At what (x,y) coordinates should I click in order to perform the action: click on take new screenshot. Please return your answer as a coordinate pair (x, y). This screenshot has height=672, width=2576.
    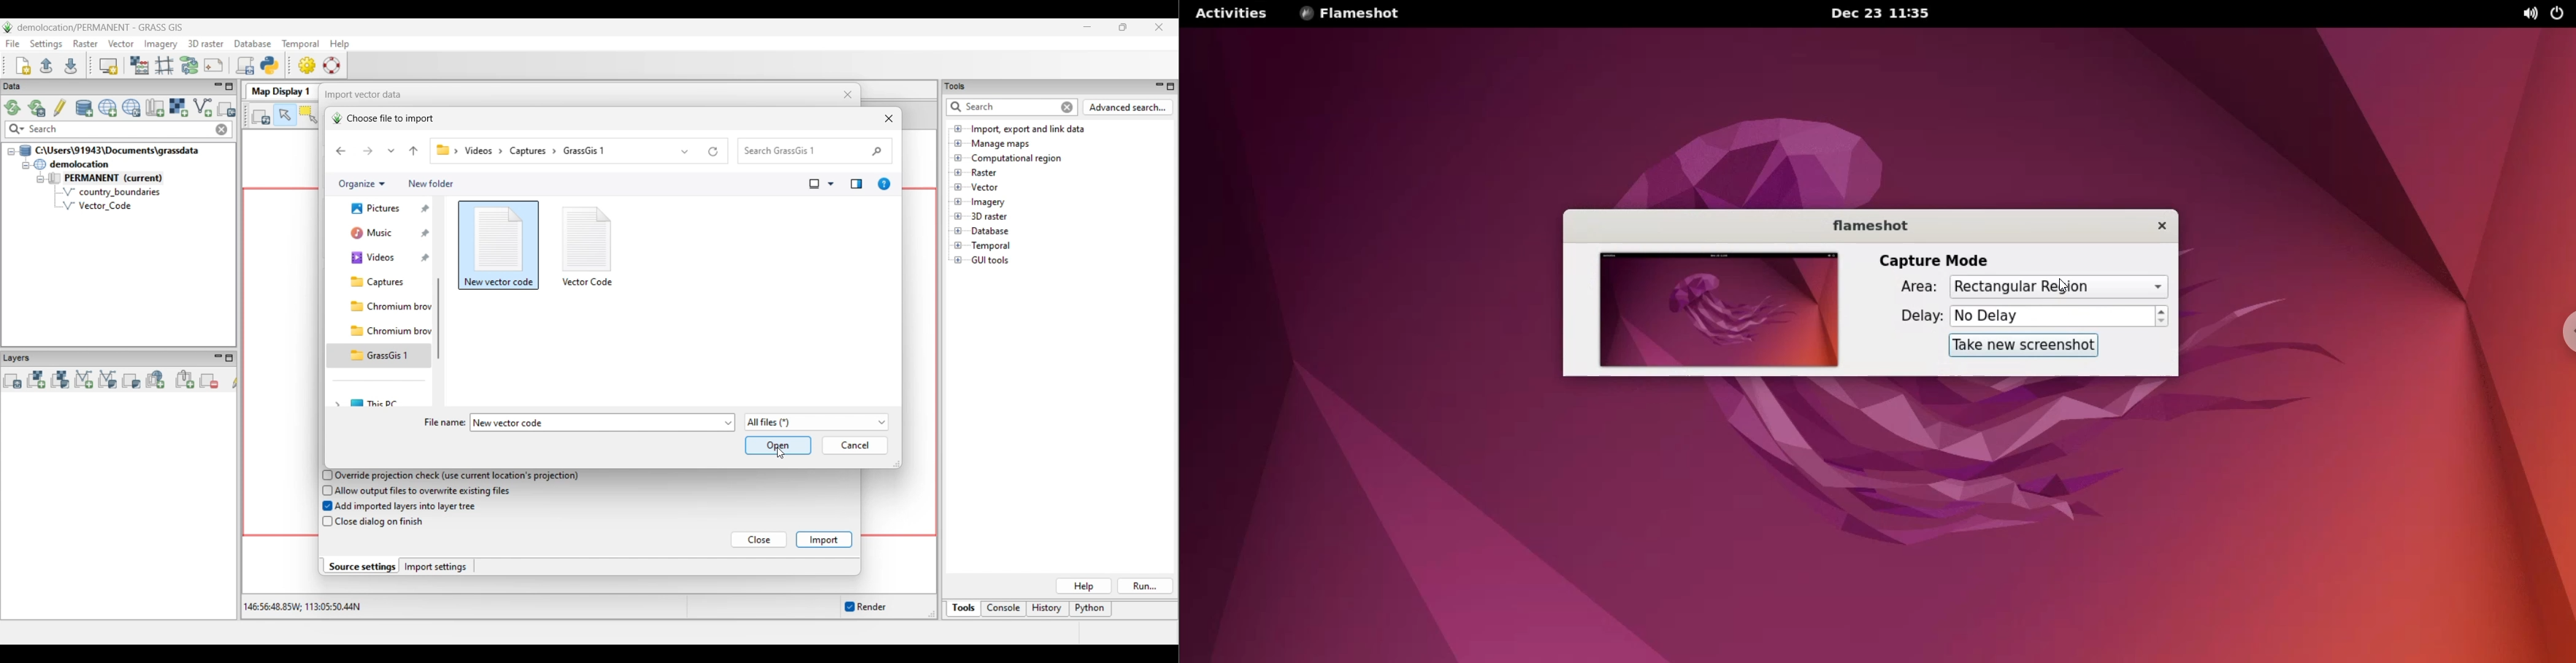
    Looking at the image, I should click on (2026, 345).